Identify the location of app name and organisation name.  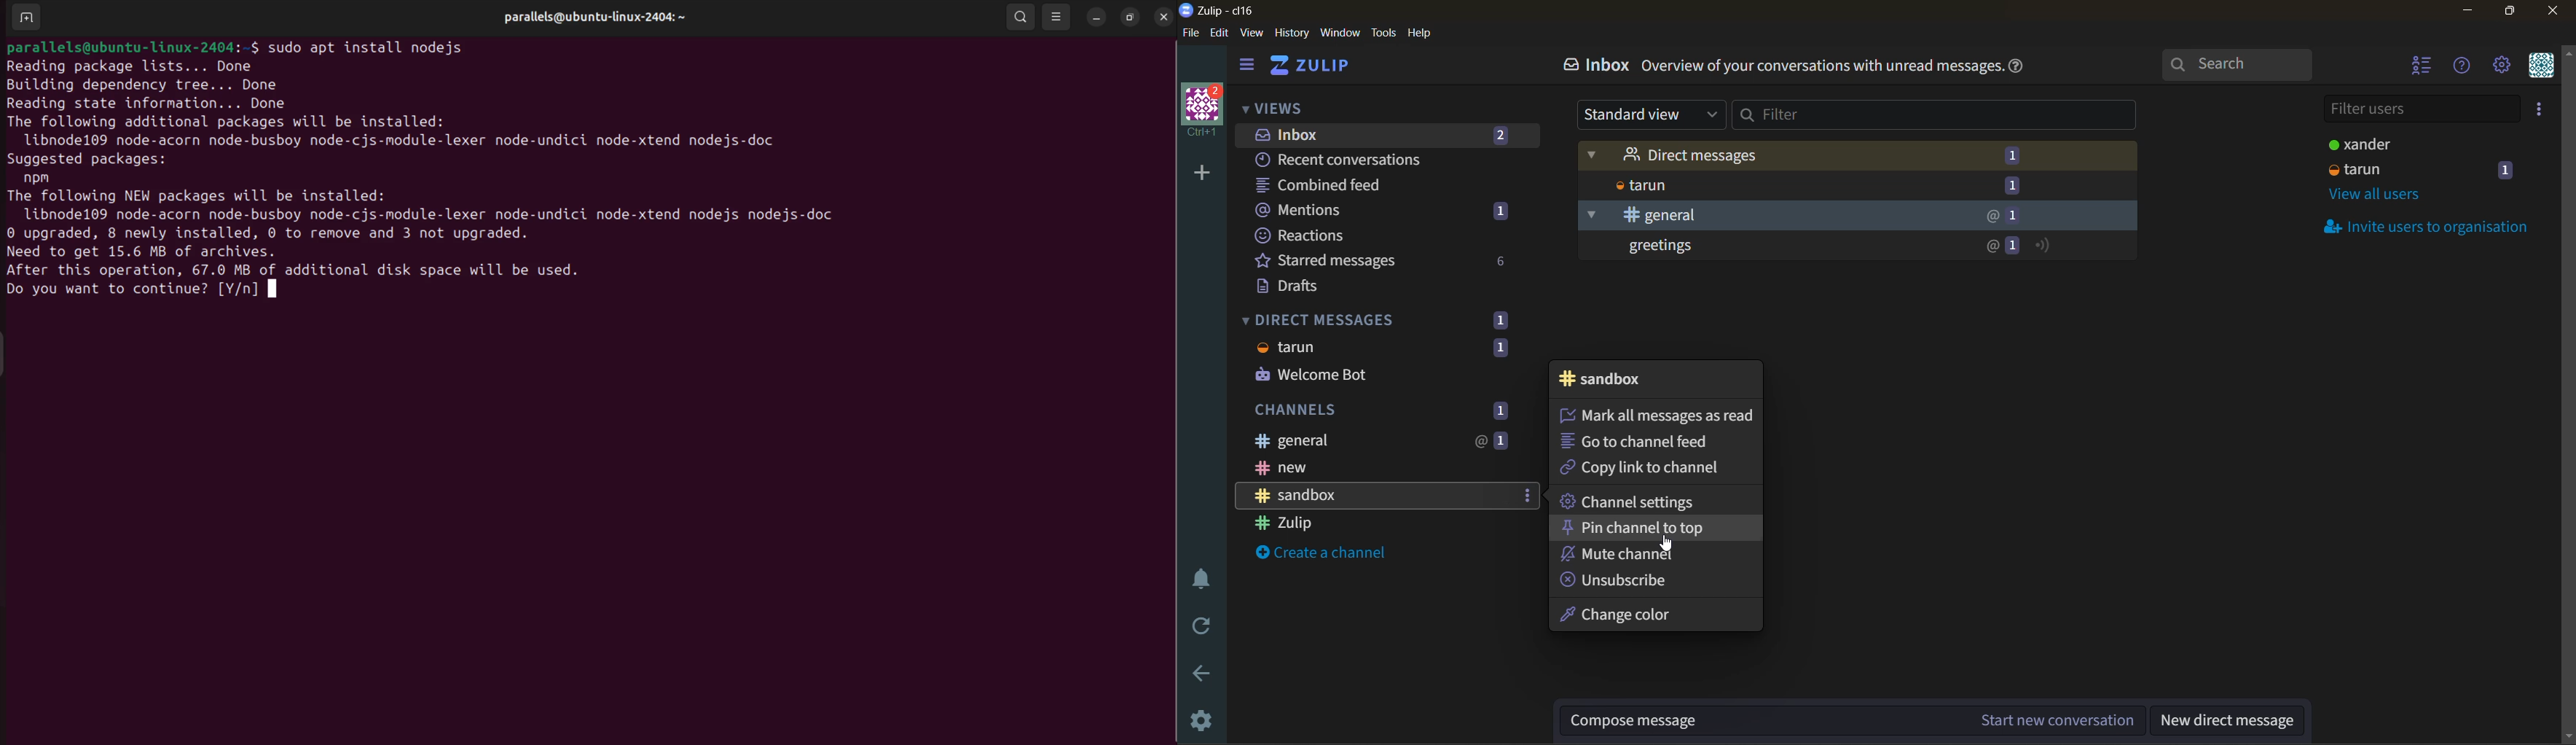
(1217, 9).